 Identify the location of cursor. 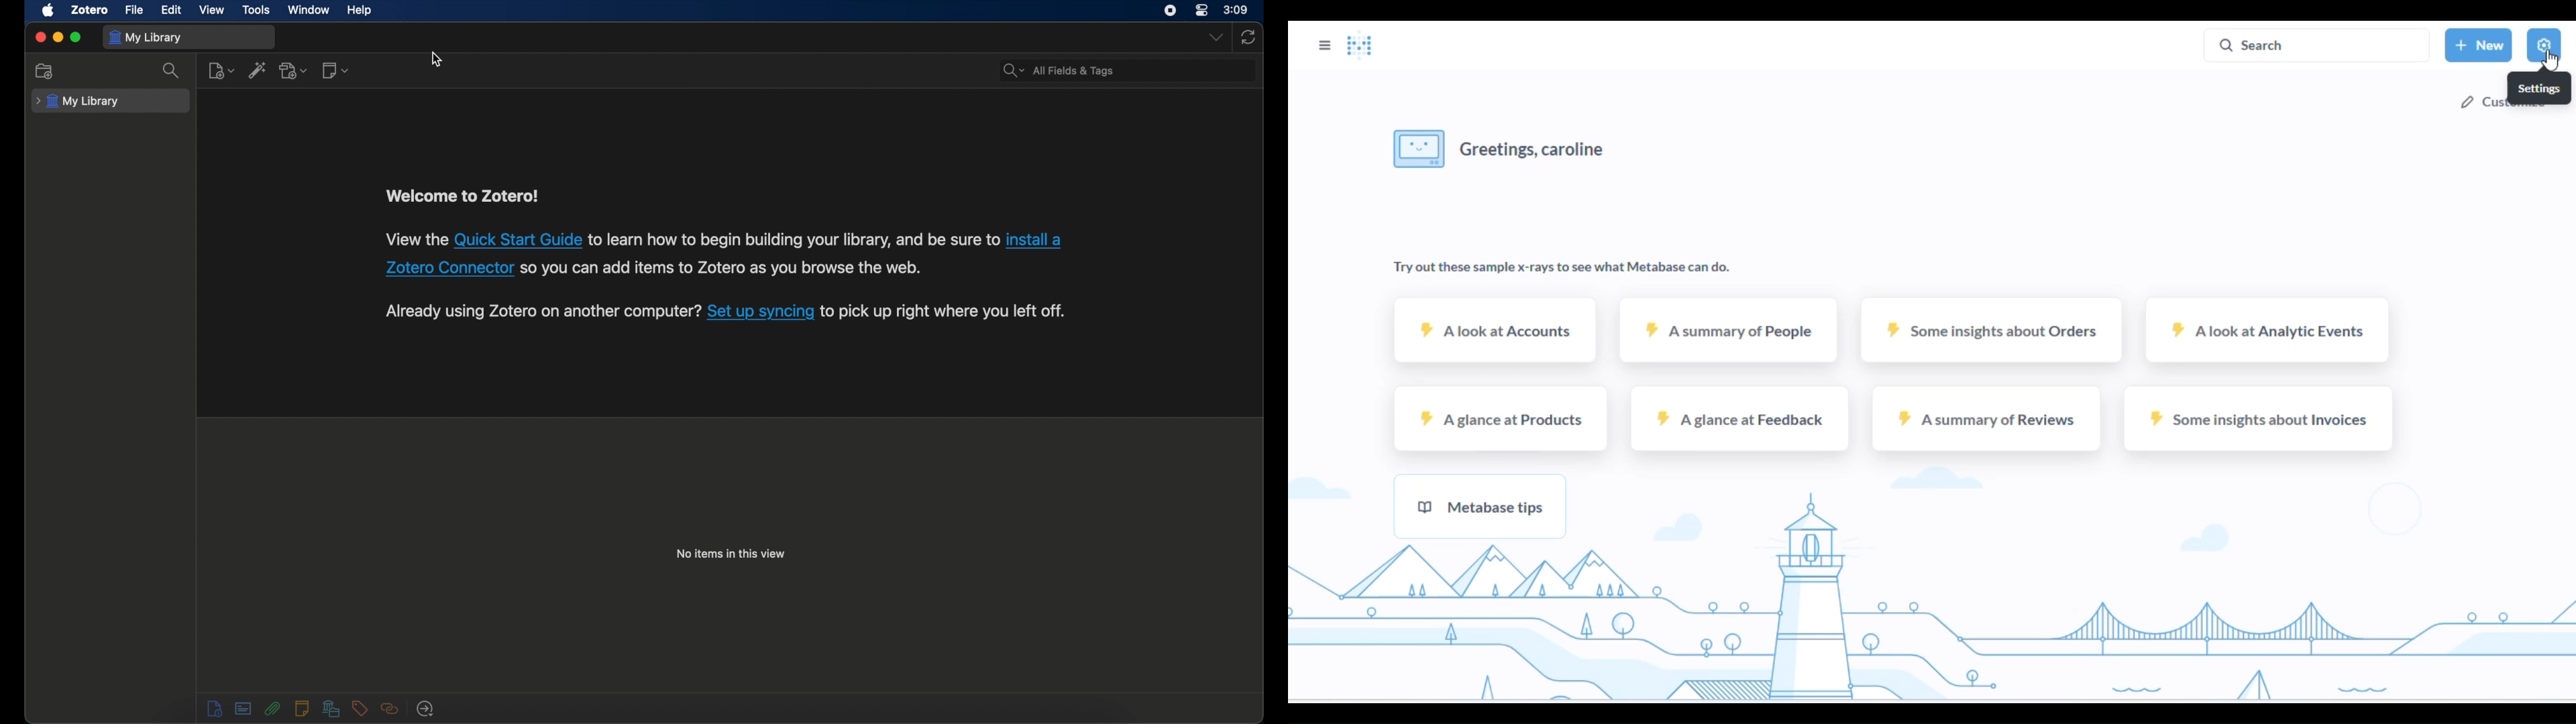
(437, 58).